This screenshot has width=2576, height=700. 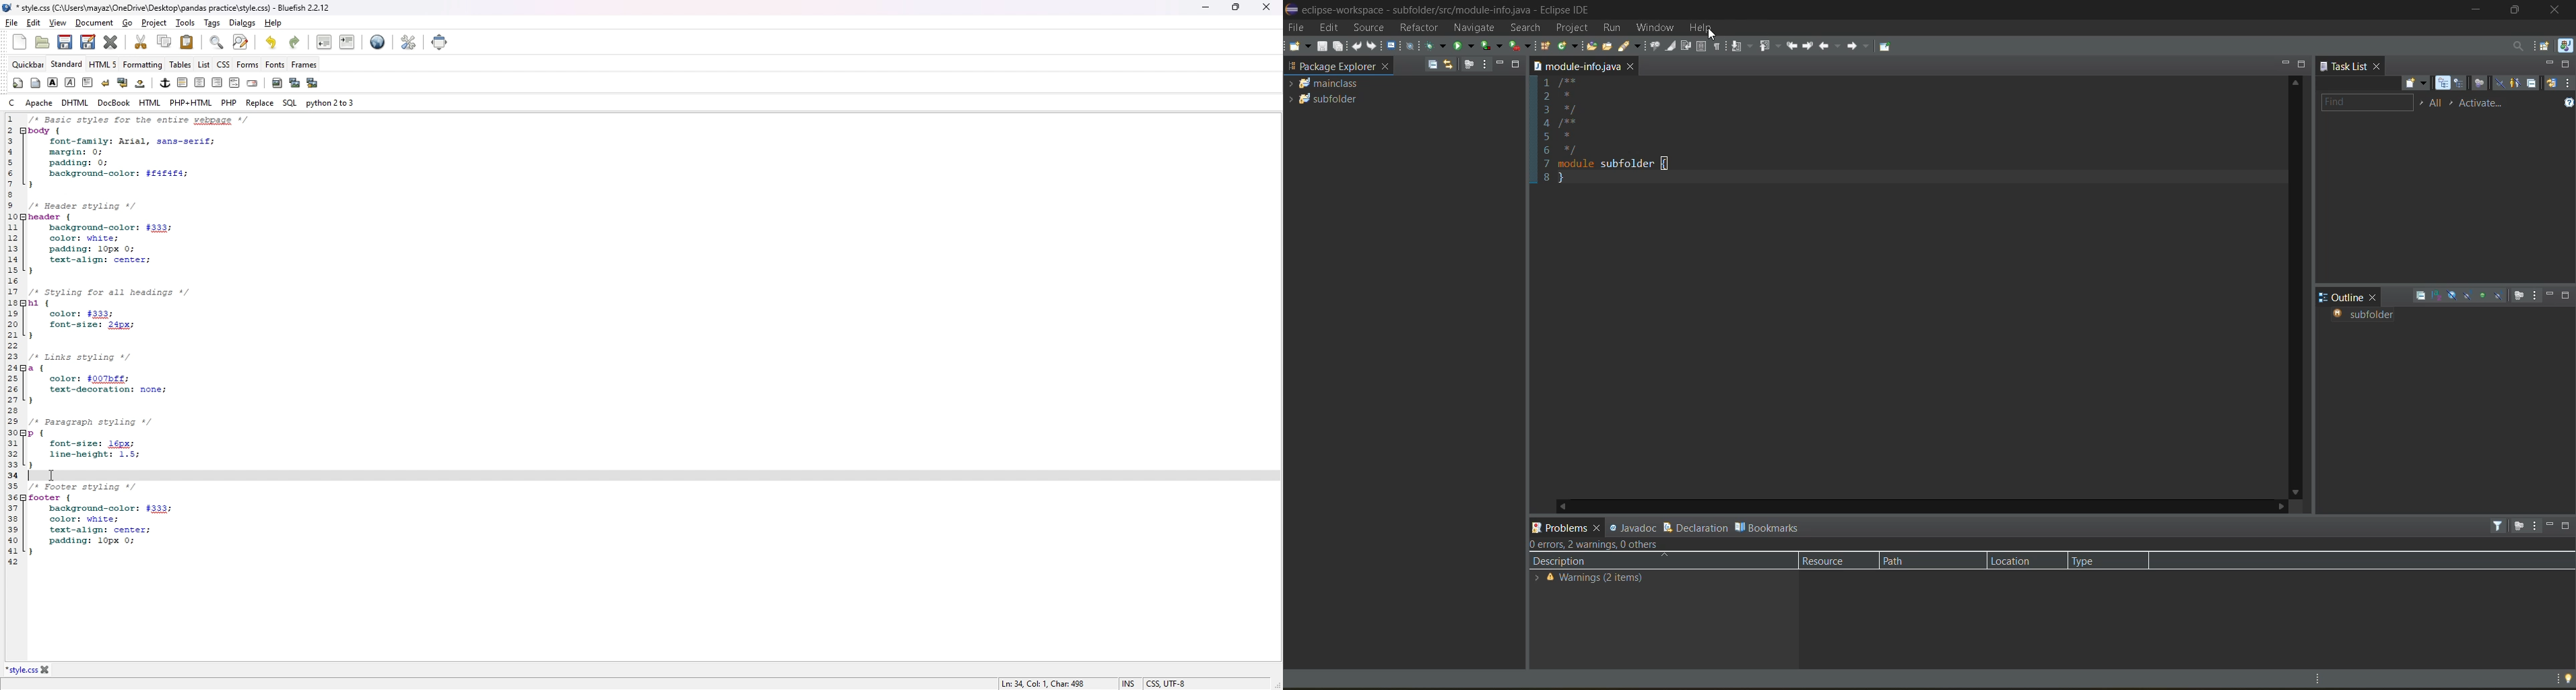 I want to click on standard, so click(x=67, y=64).